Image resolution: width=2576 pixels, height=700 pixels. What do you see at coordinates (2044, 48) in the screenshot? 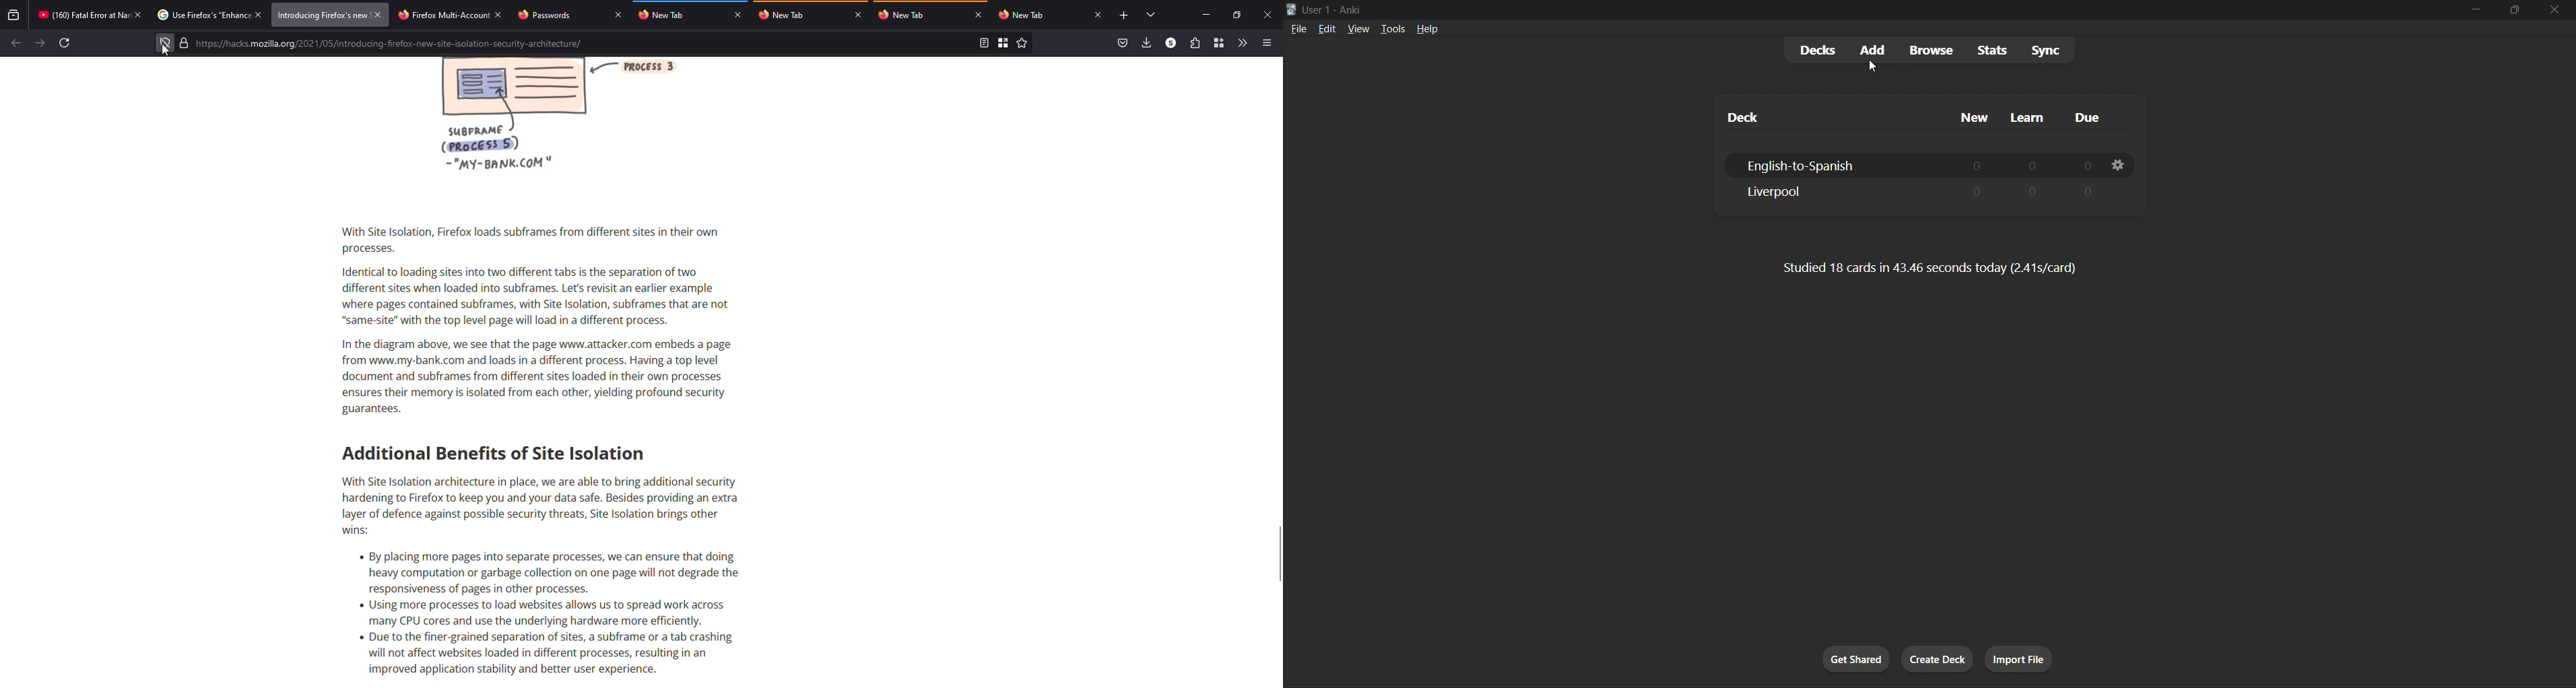
I see `sync` at bounding box center [2044, 48].